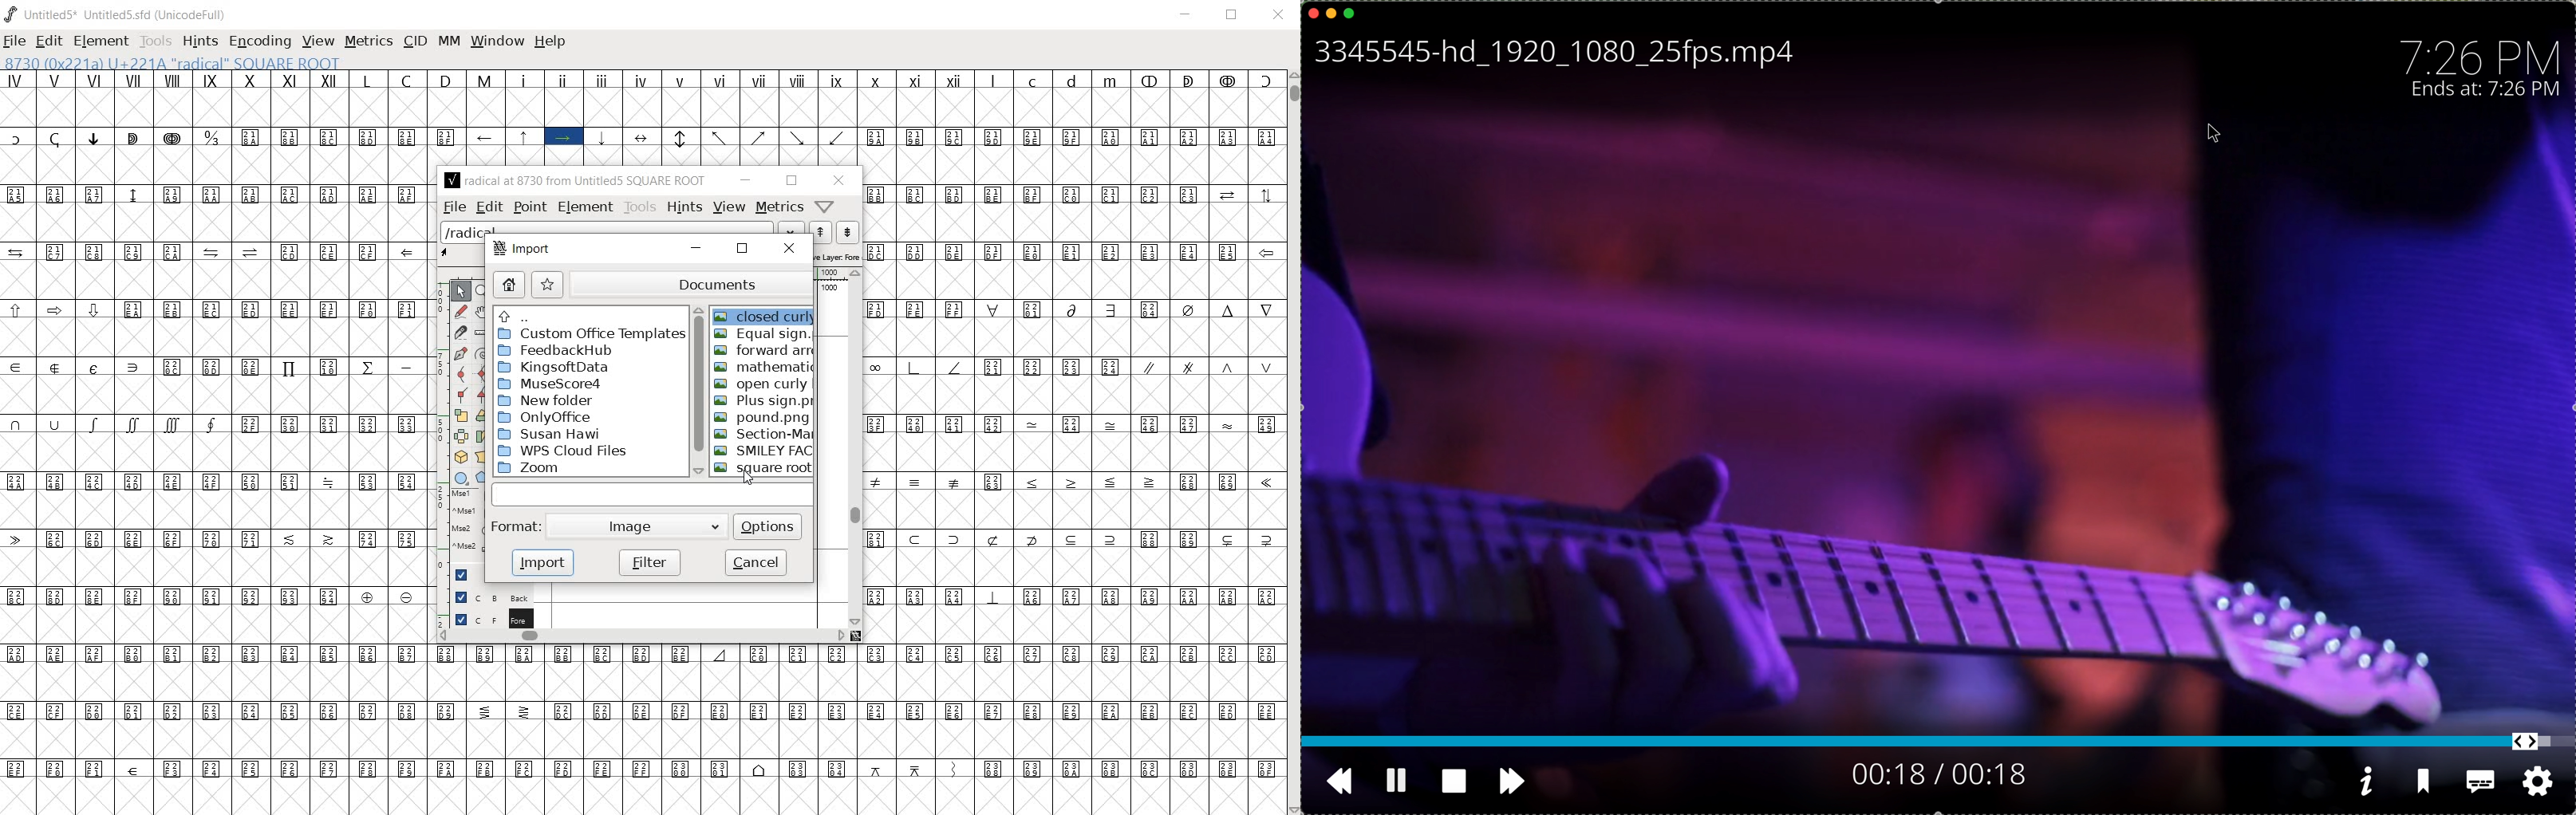 Image resolution: width=2576 pixels, height=840 pixels. Describe the element at coordinates (1314, 11) in the screenshot. I see `close` at that location.